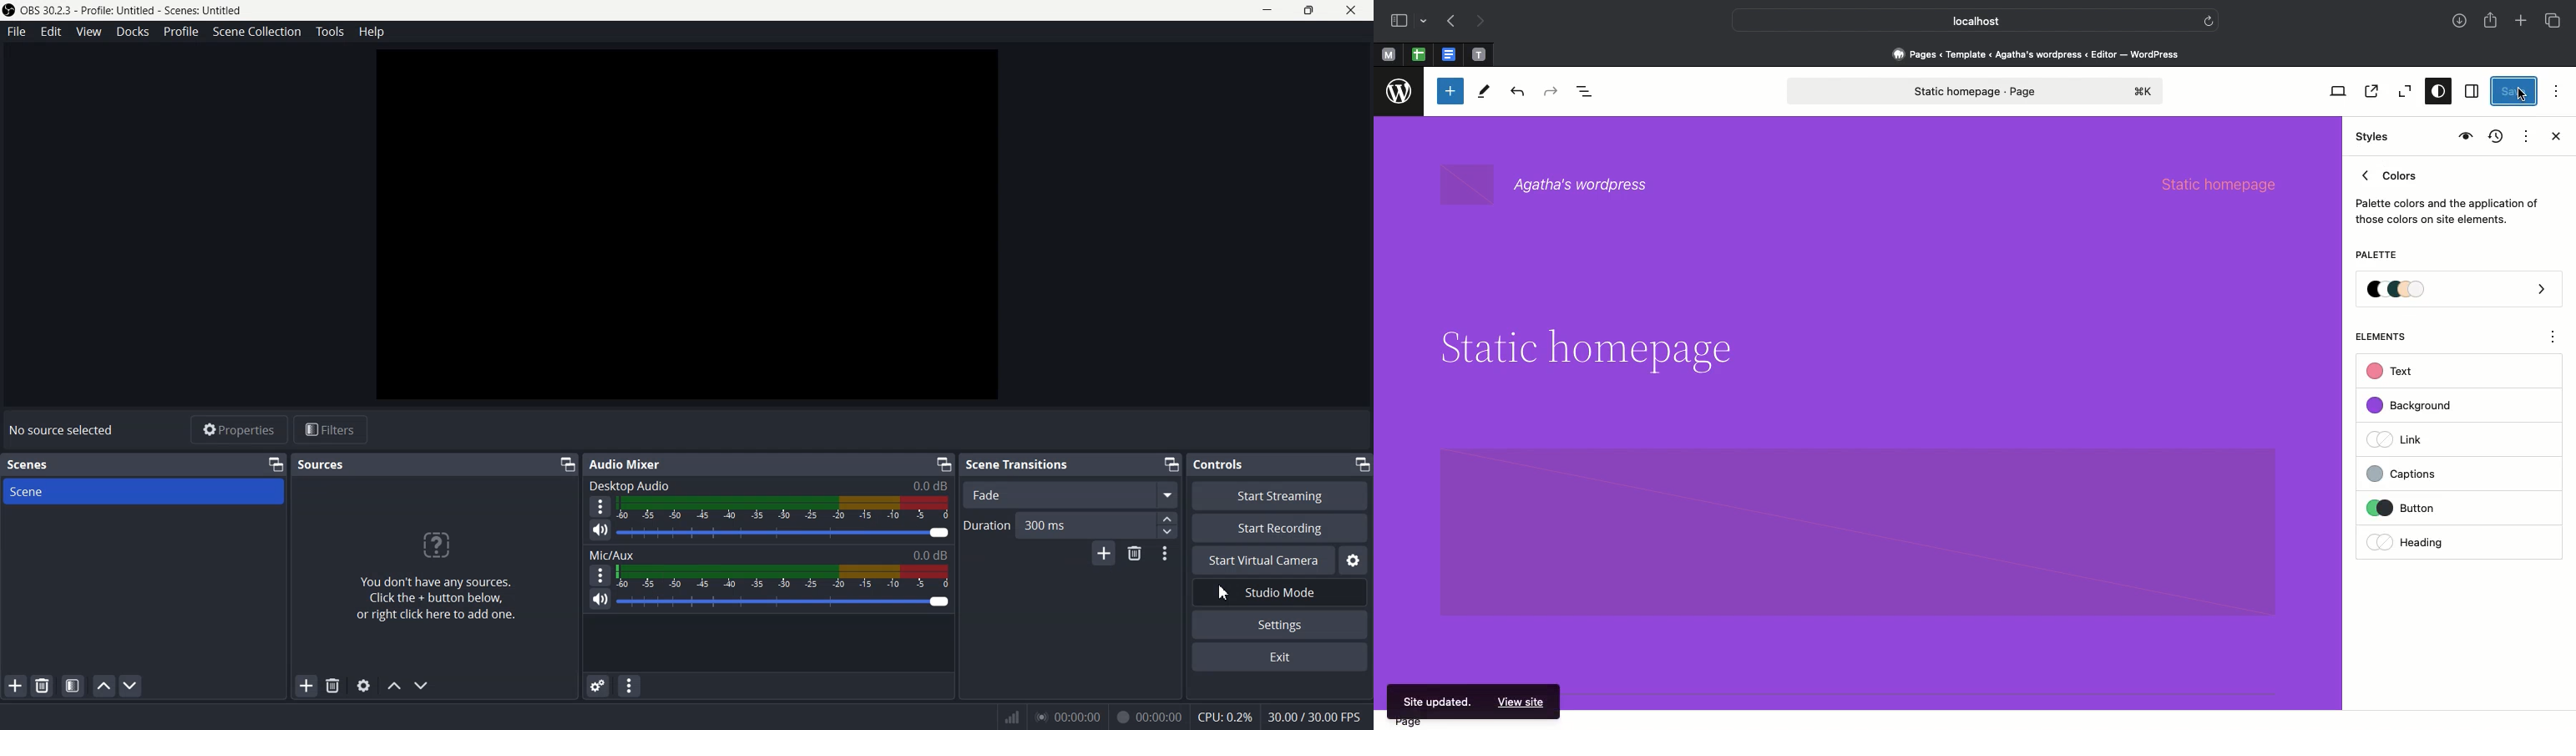 This screenshot has height=756, width=2576. Describe the element at coordinates (1388, 55) in the screenshot. I see `Pinned tab` at that location.